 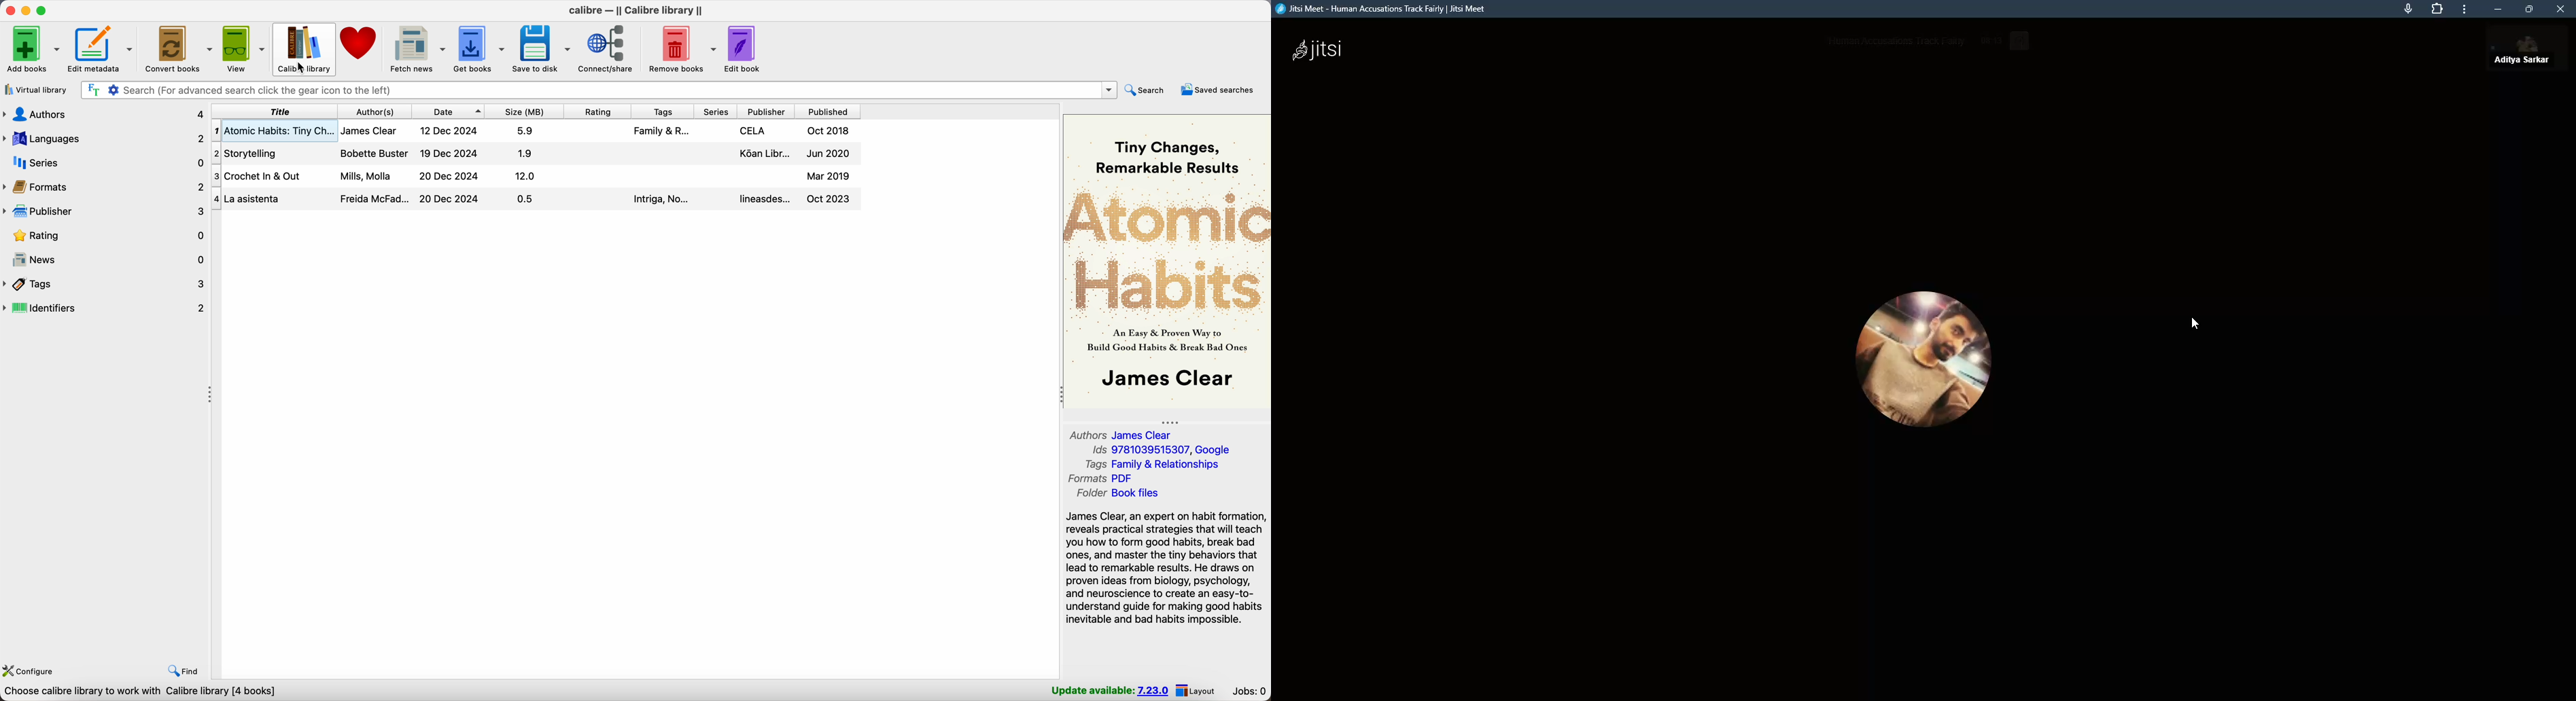 I want to click on Ids 9781039515307, Google, so click(x=1162, y=448).